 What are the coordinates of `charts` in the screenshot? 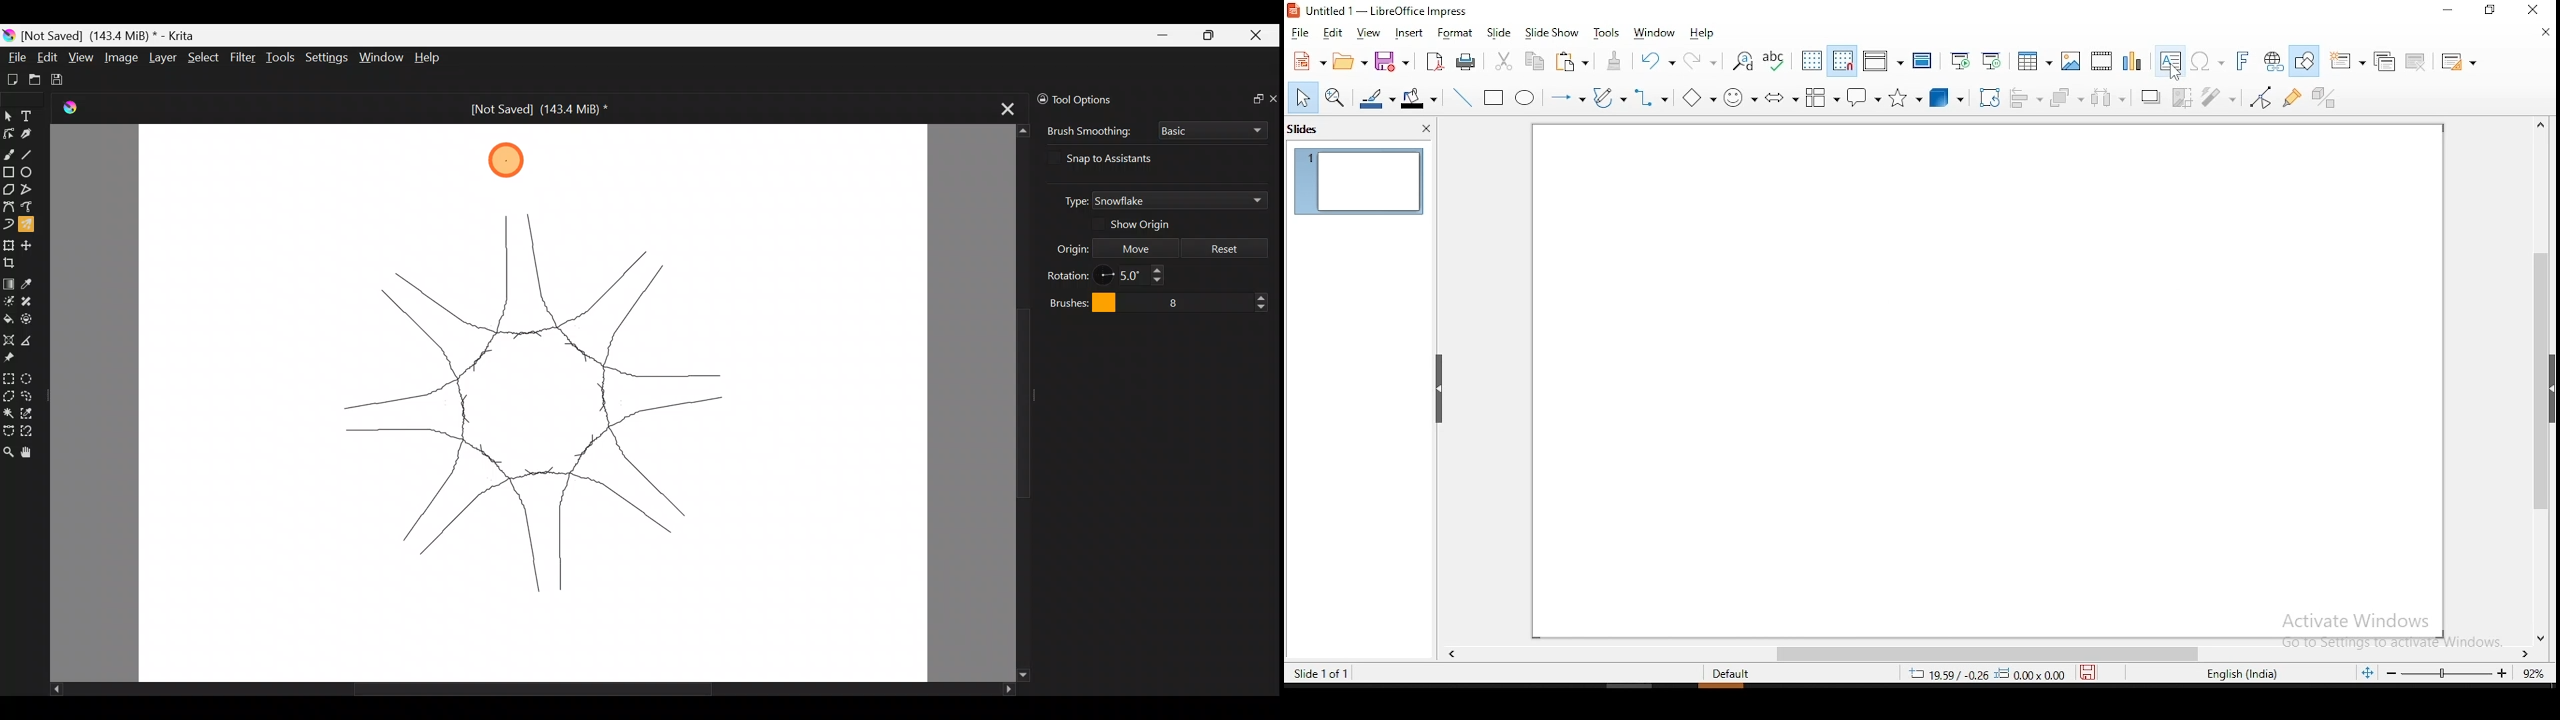 It's located at (2132, 61).